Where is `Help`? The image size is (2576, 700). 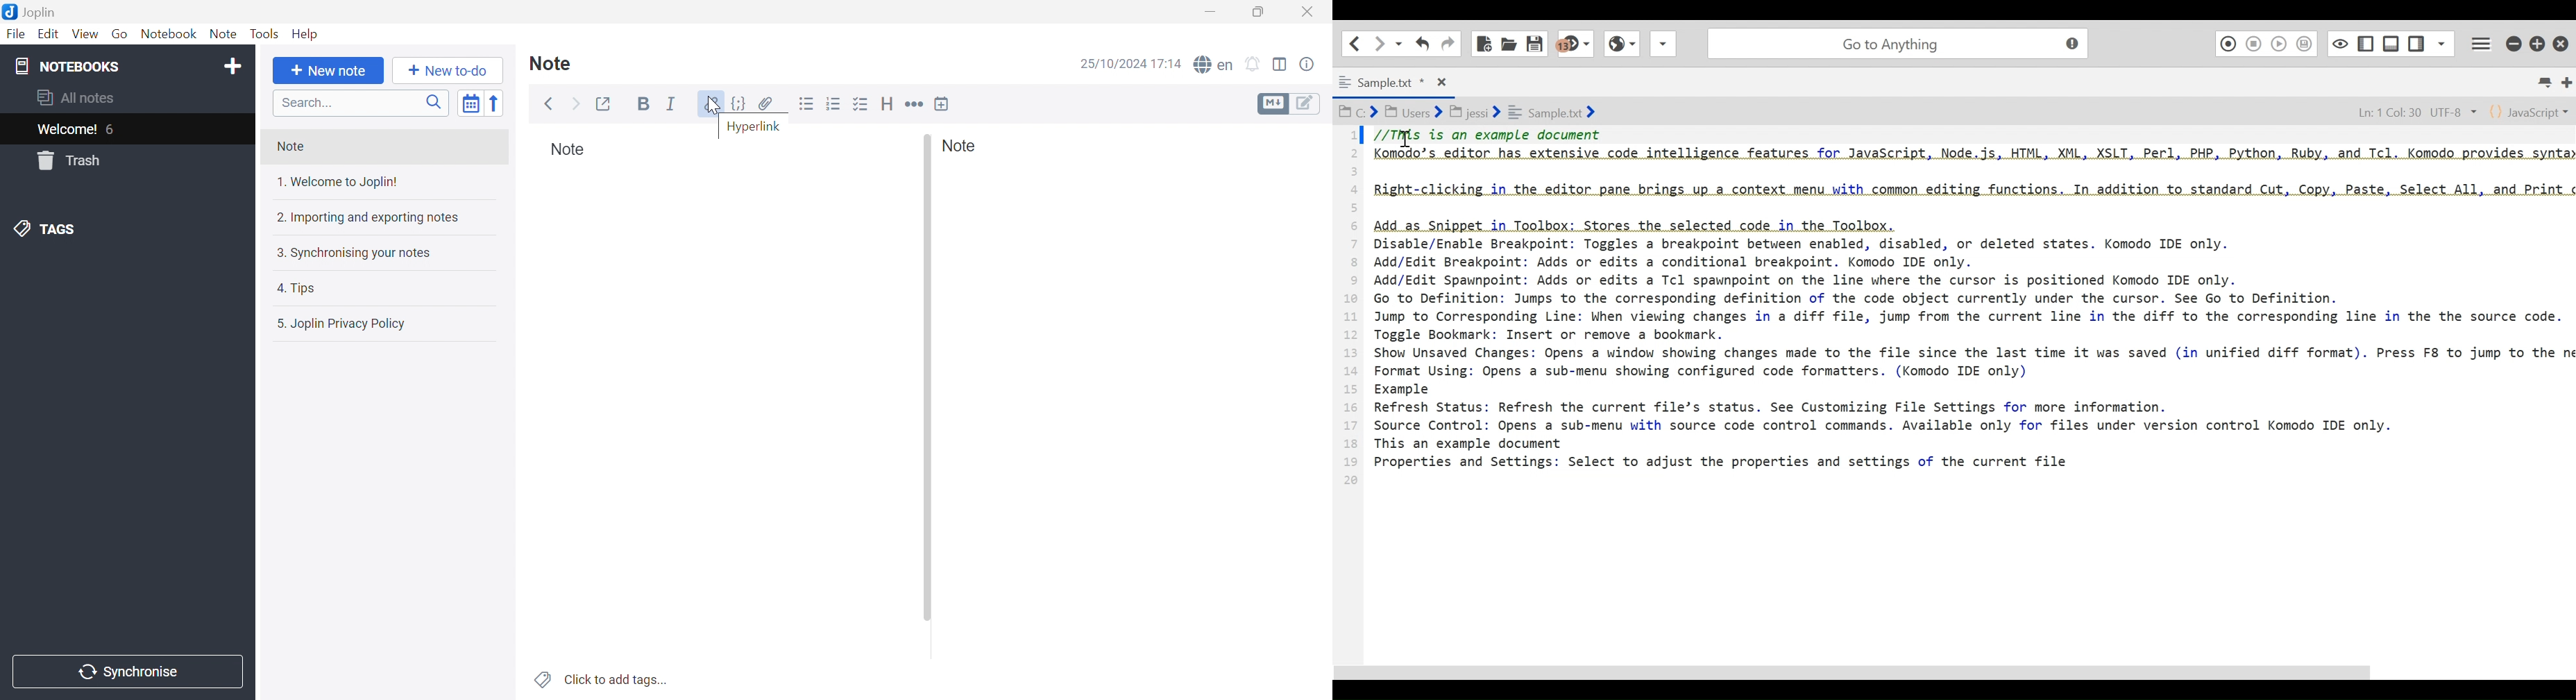 Help is located at coordinates (304, 35).